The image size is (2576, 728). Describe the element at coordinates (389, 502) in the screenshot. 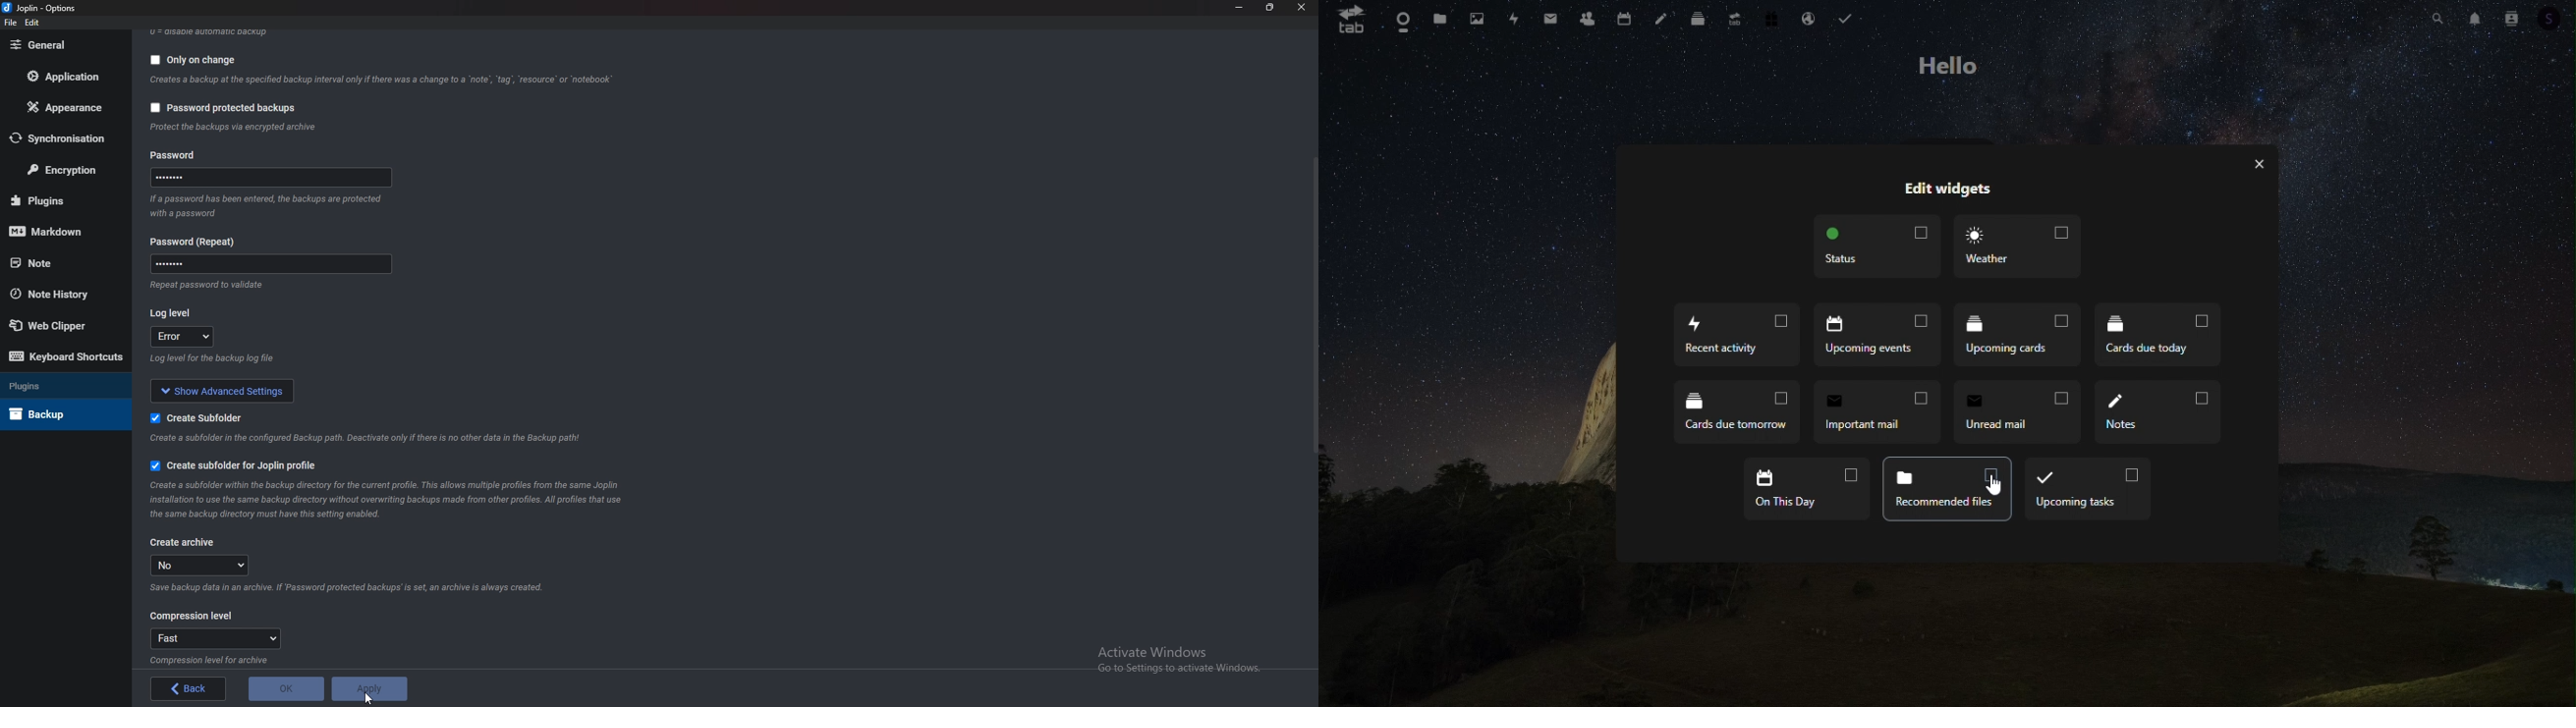

I see `Info on subfolder for joplin profile` at that location.